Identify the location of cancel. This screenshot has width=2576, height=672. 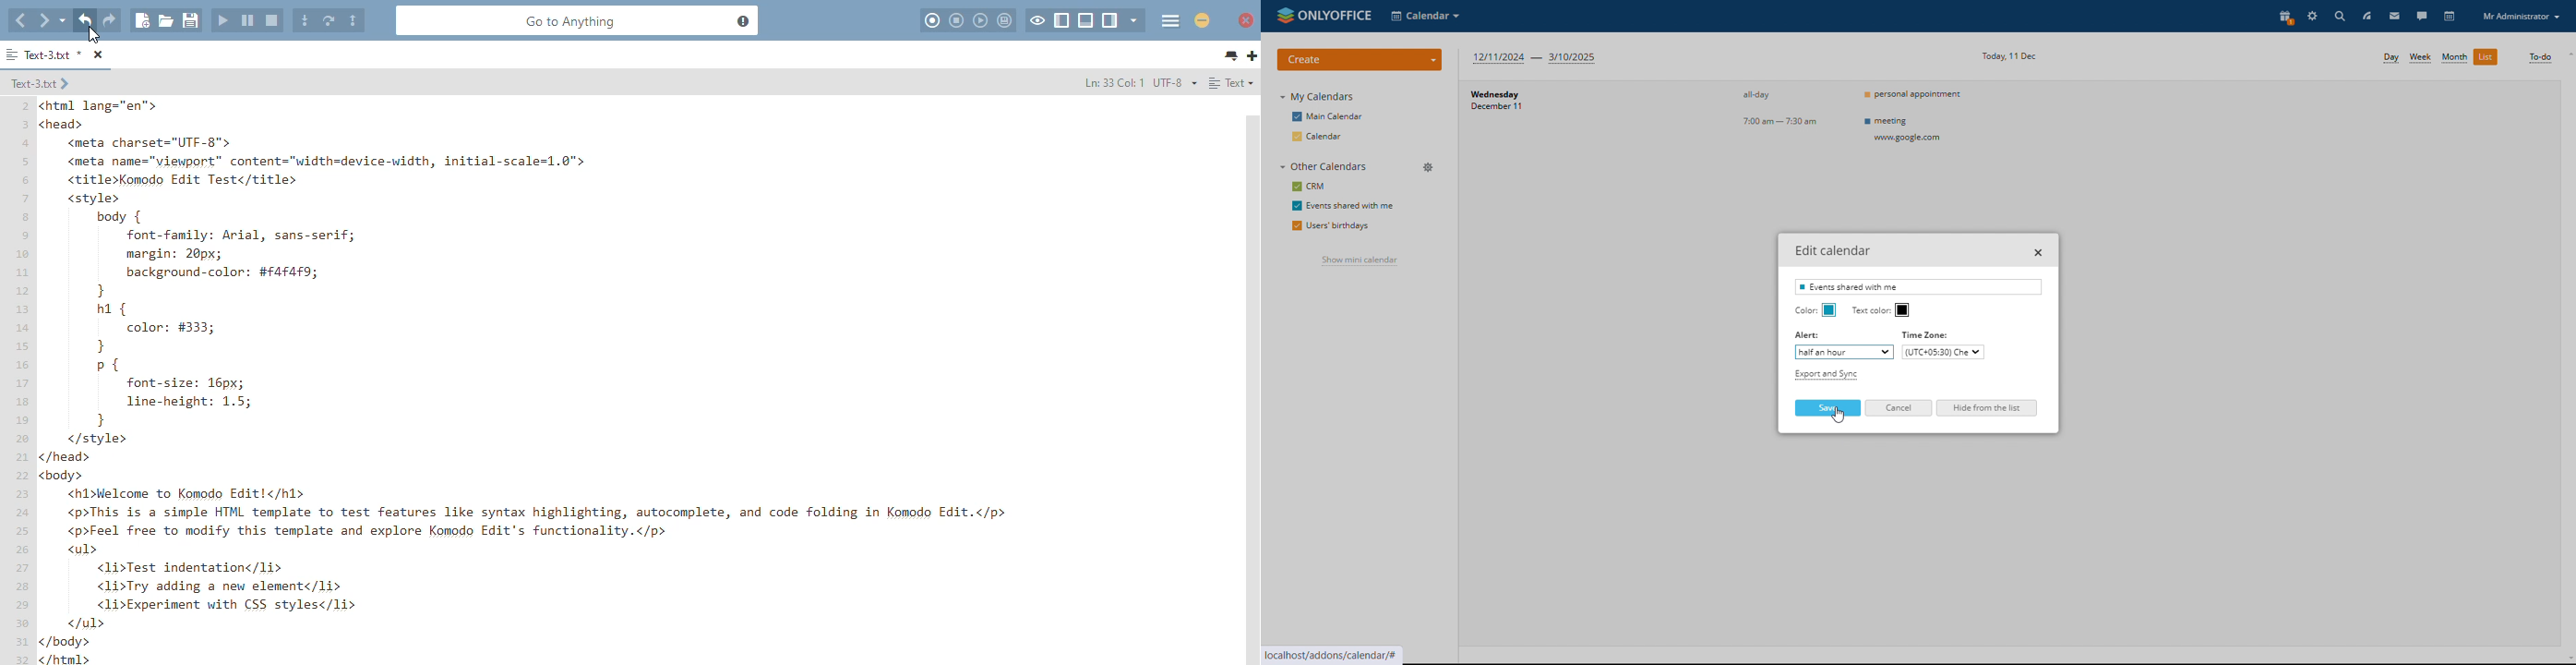
(1899, 408).